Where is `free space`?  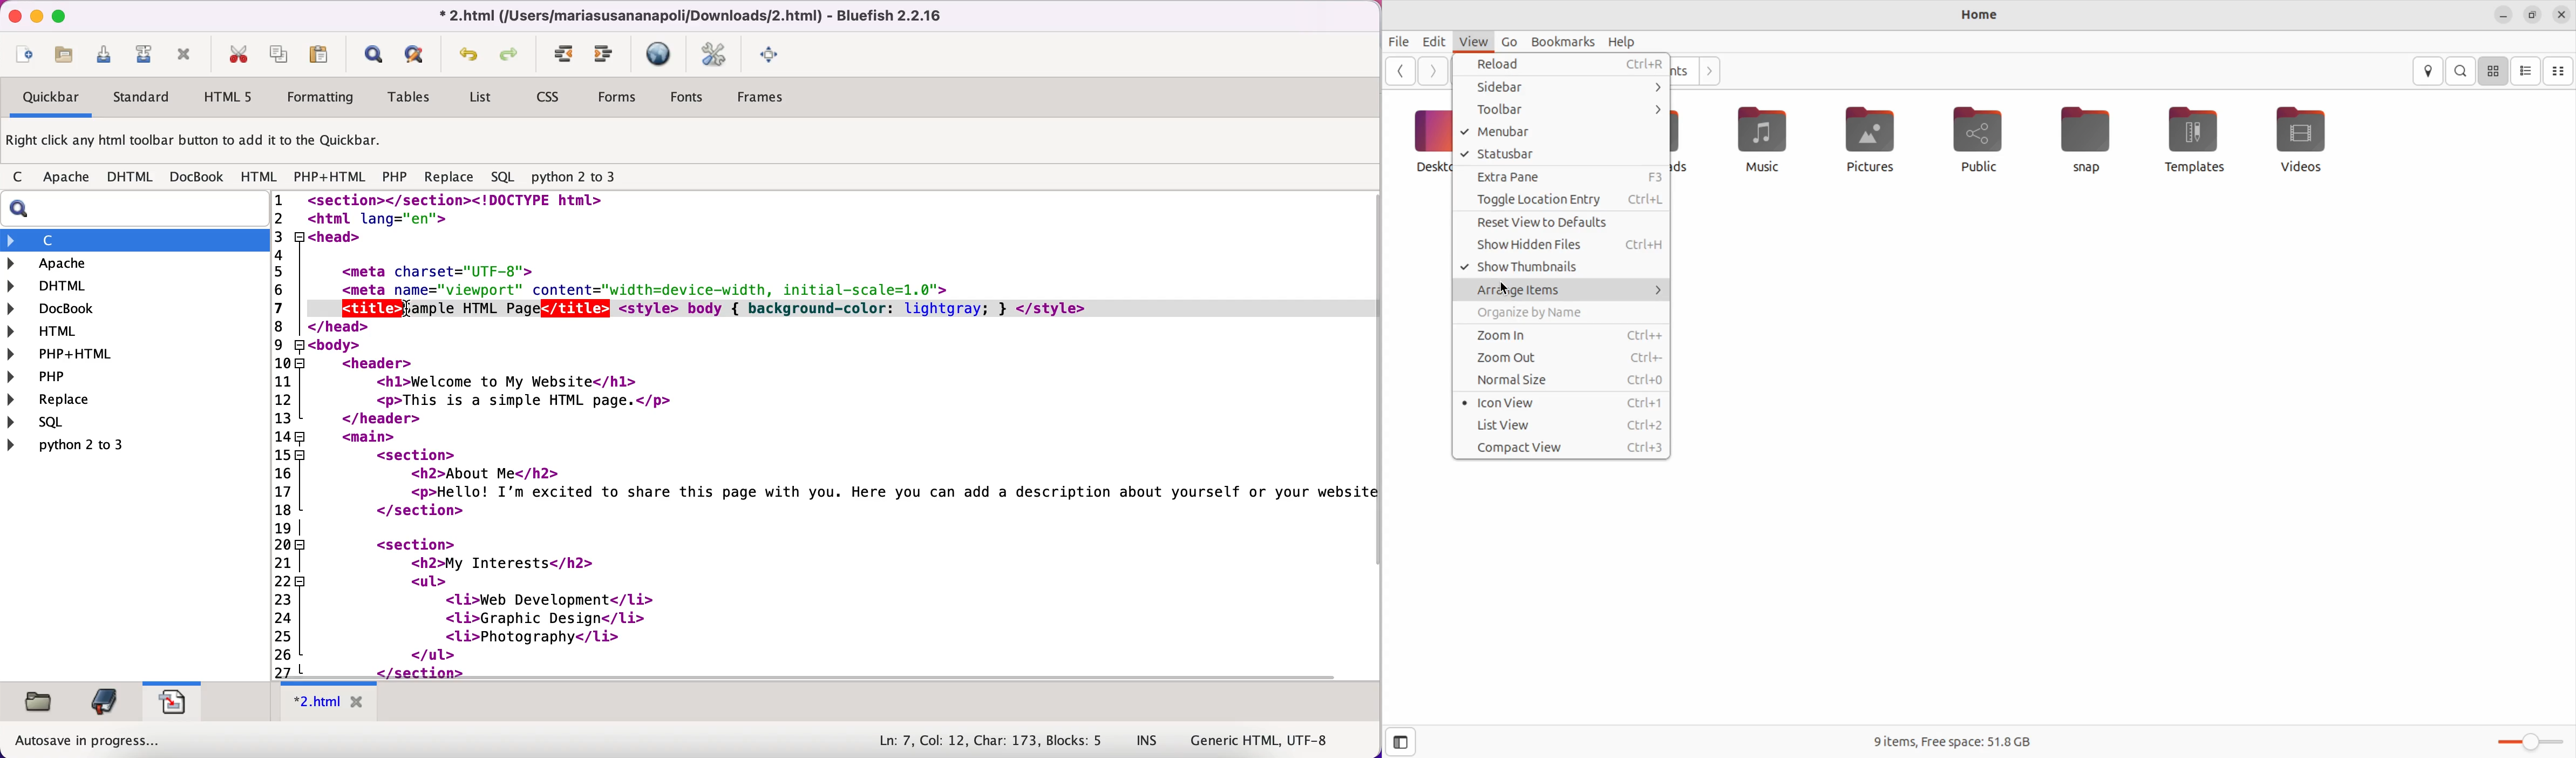
free space is located at coordinates (1949, 742).